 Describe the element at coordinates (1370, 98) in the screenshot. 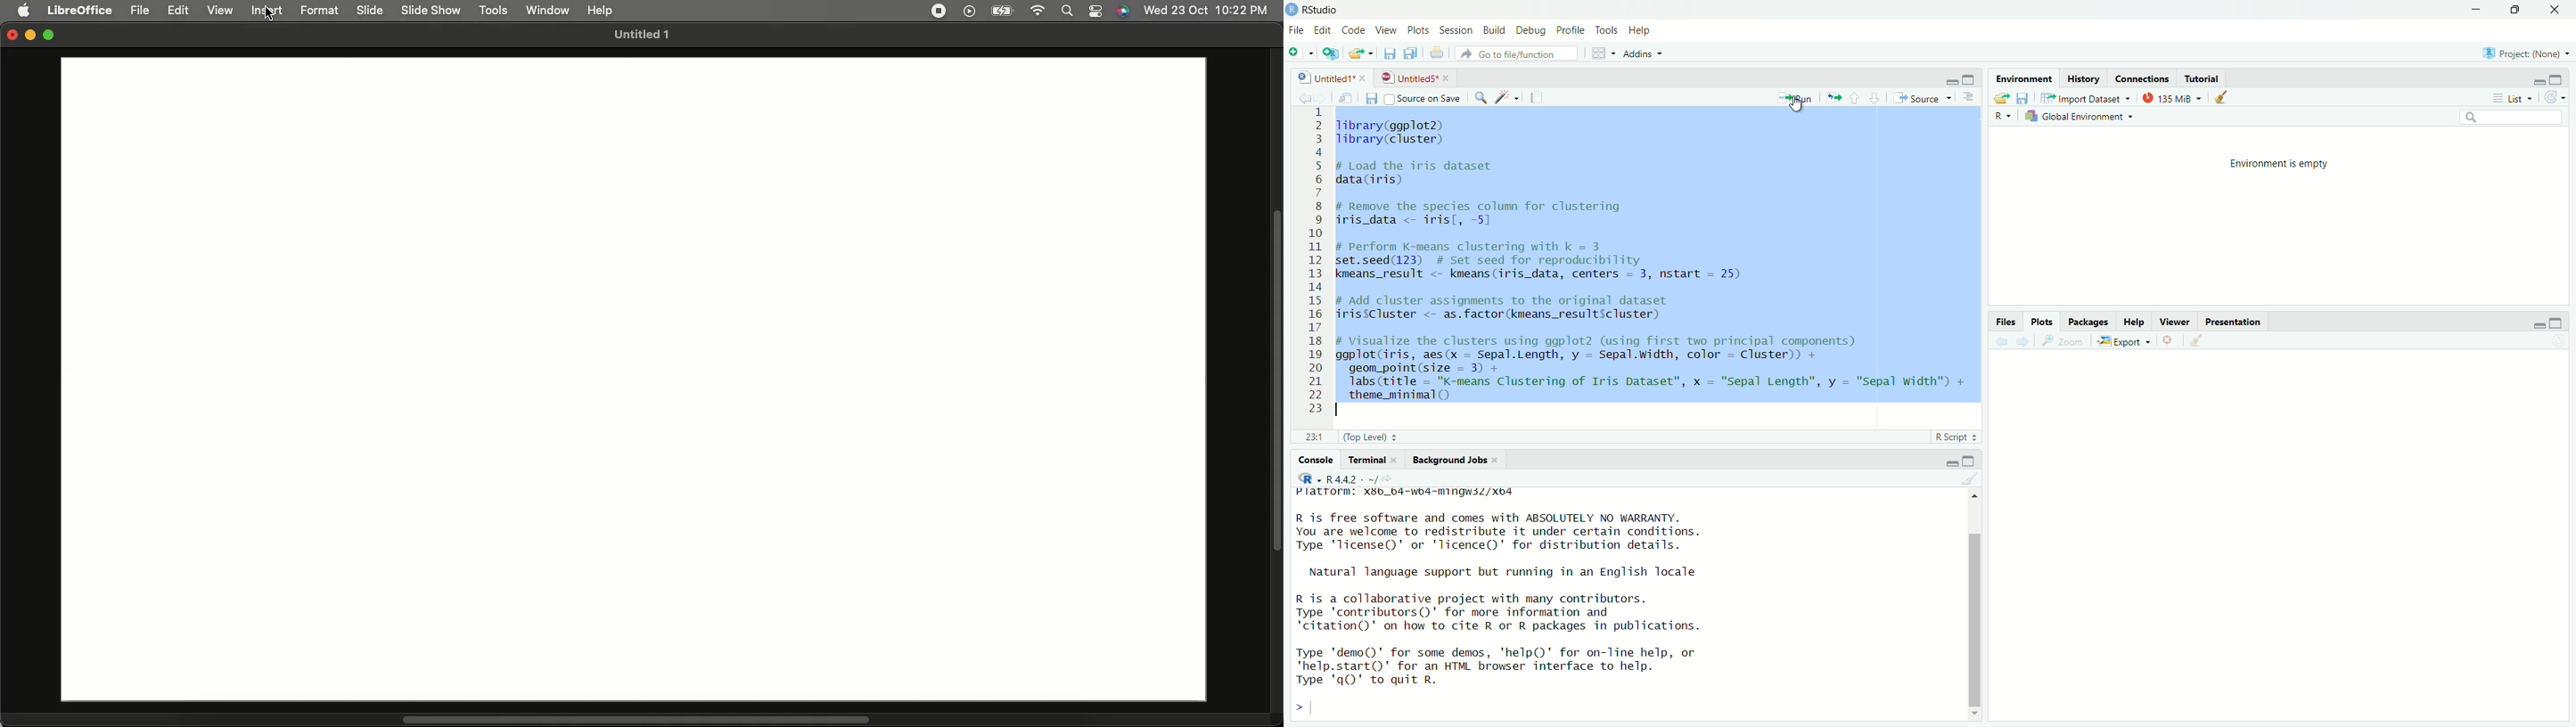

I see `save current document` at that location.